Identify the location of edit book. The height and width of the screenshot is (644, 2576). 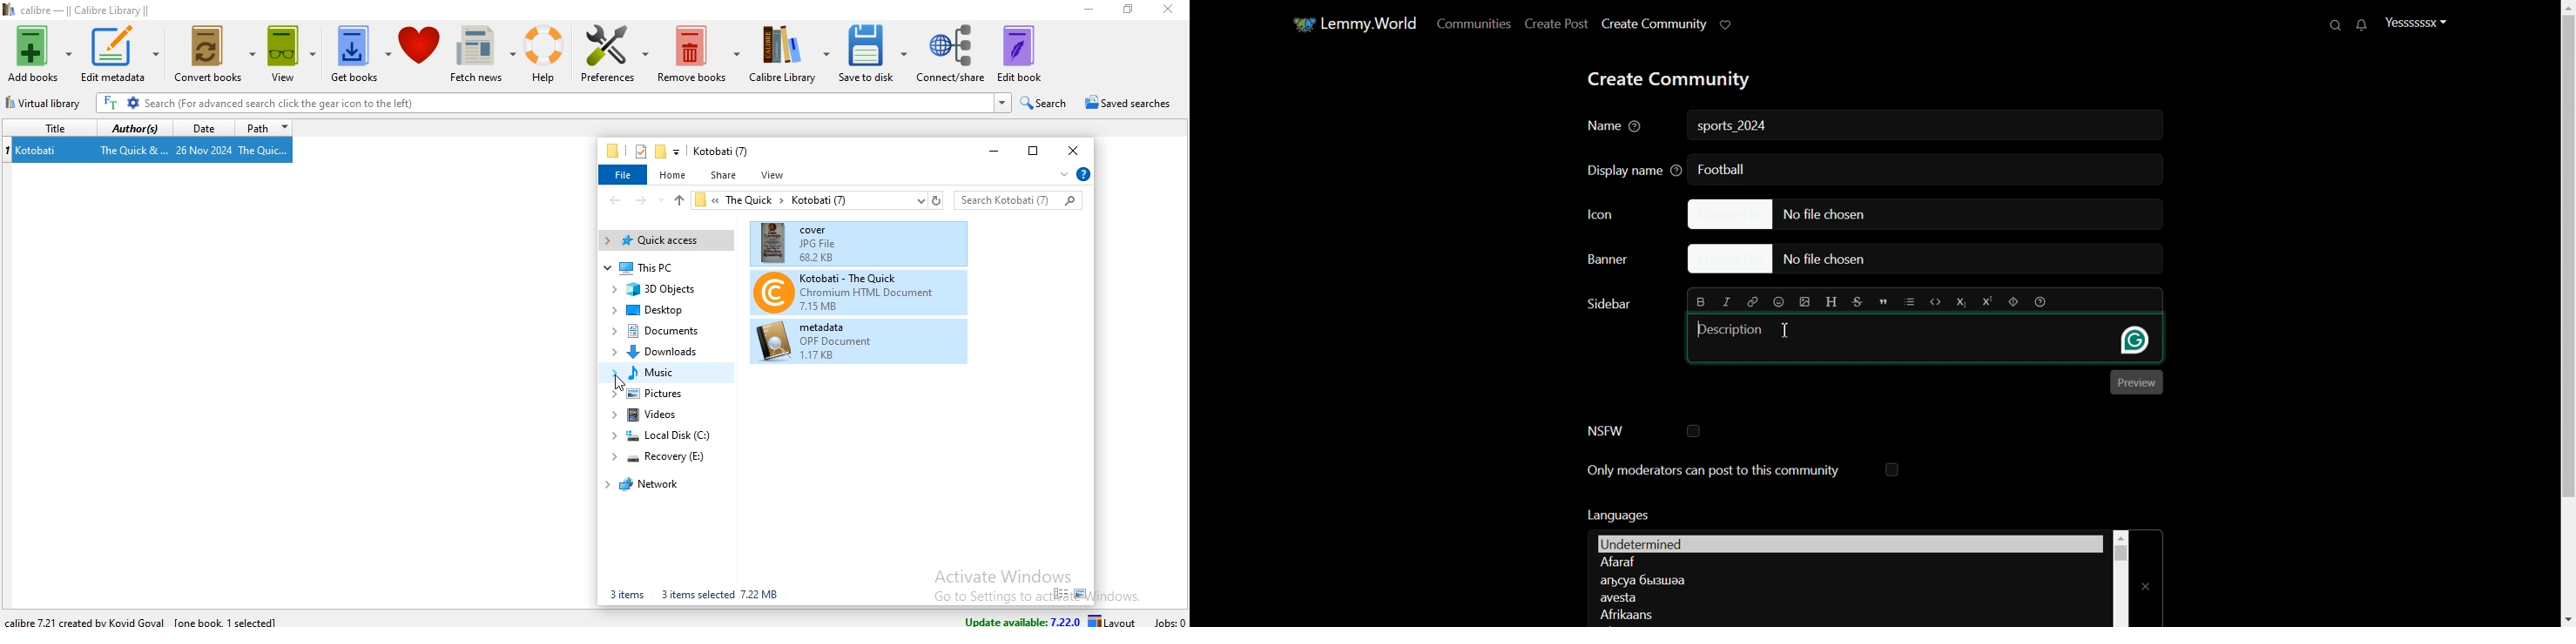
(1020, 53).